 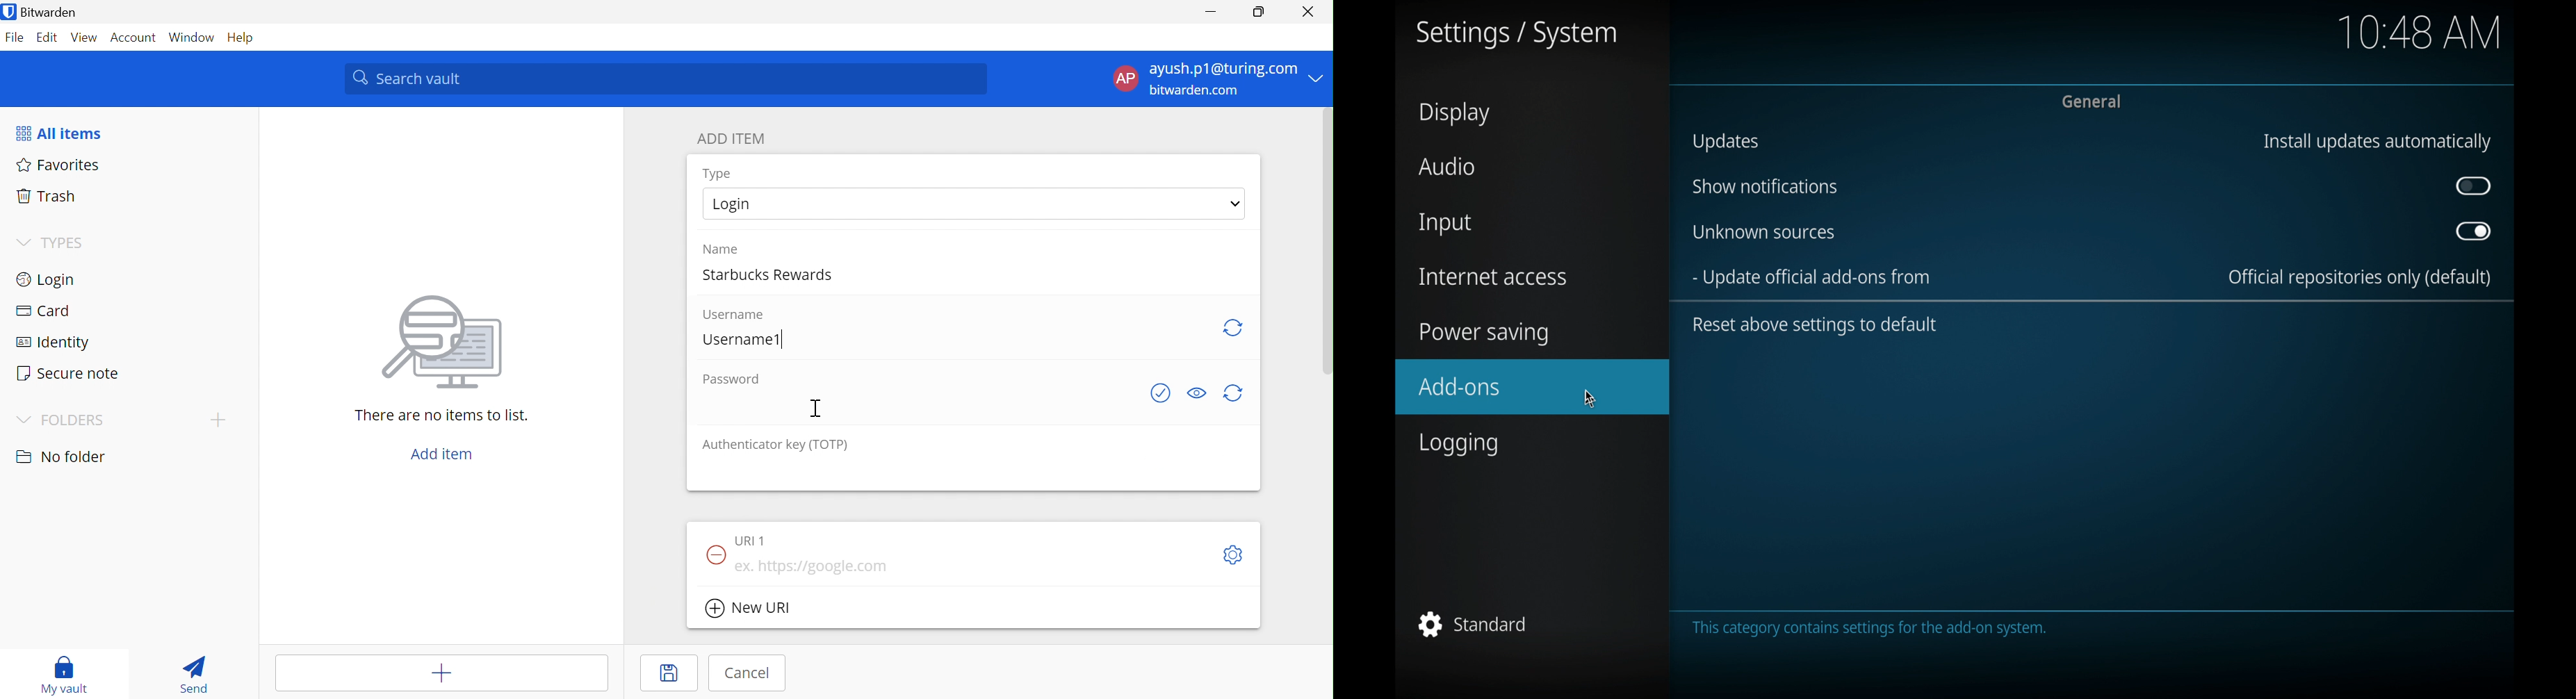 What do you see at coordinates (1232, 328) in the screenshot?
I see `Regenerate username` at bounding box center [1232, 328].